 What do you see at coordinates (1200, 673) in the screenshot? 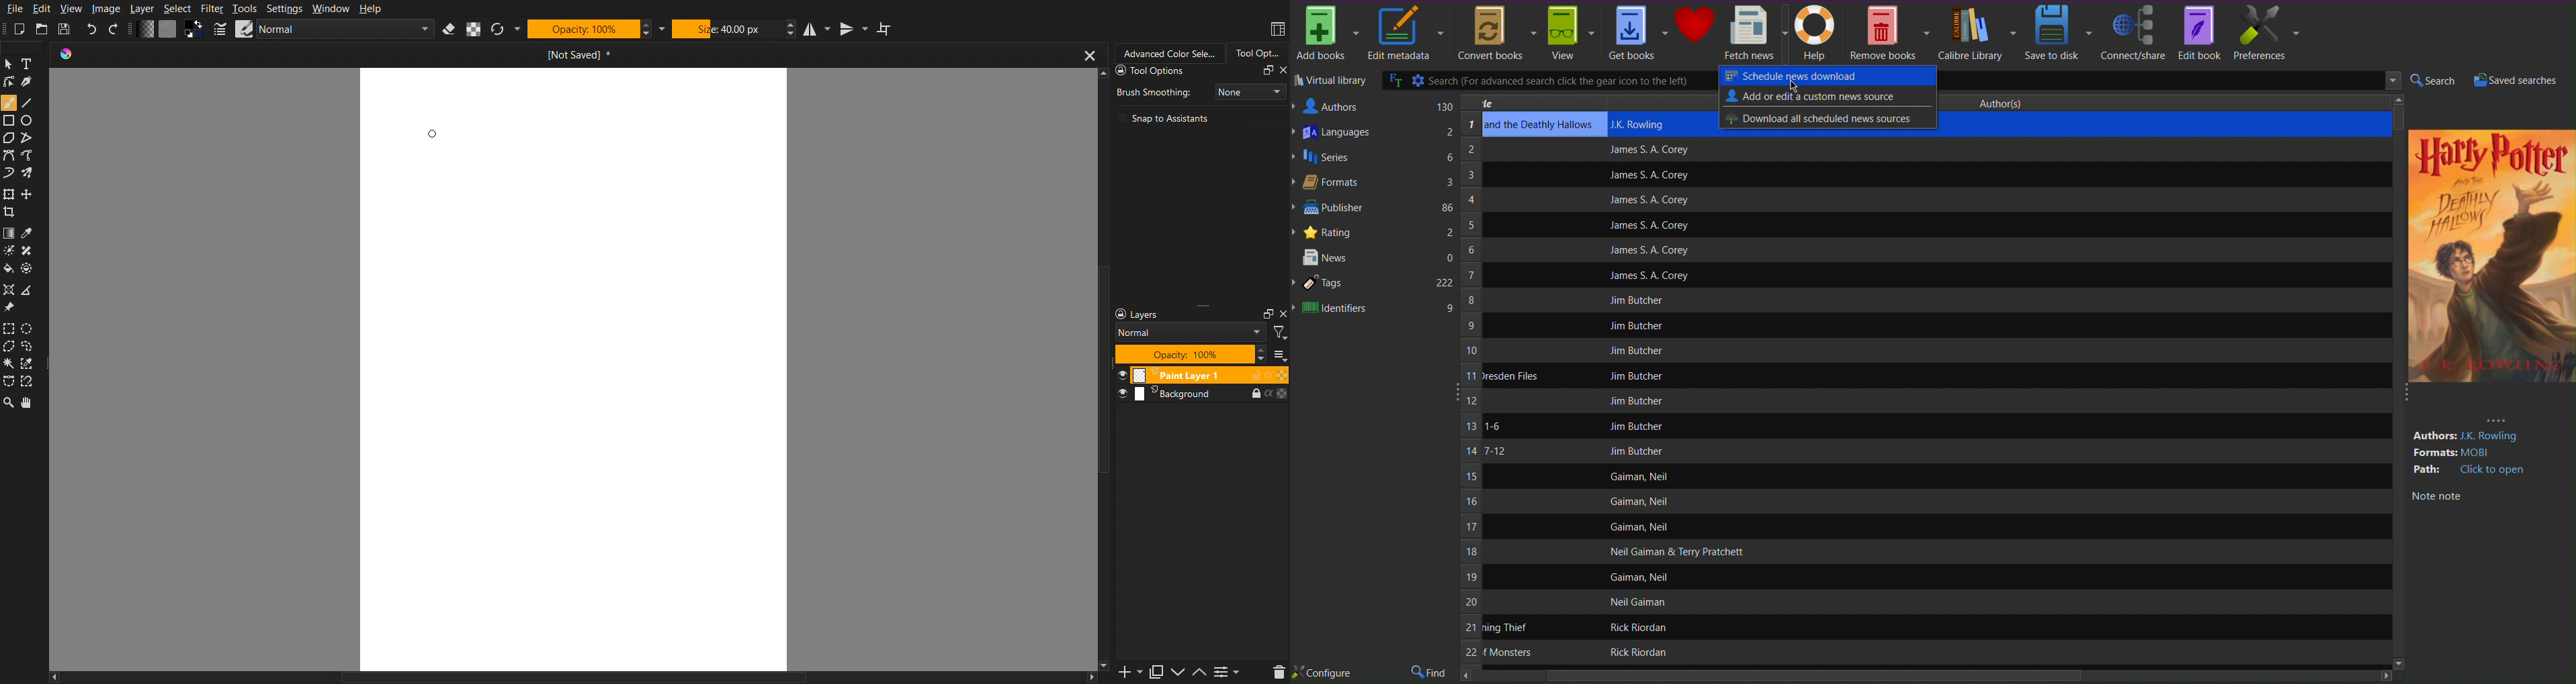
I see `Up` at bounding box center [1200, 673].